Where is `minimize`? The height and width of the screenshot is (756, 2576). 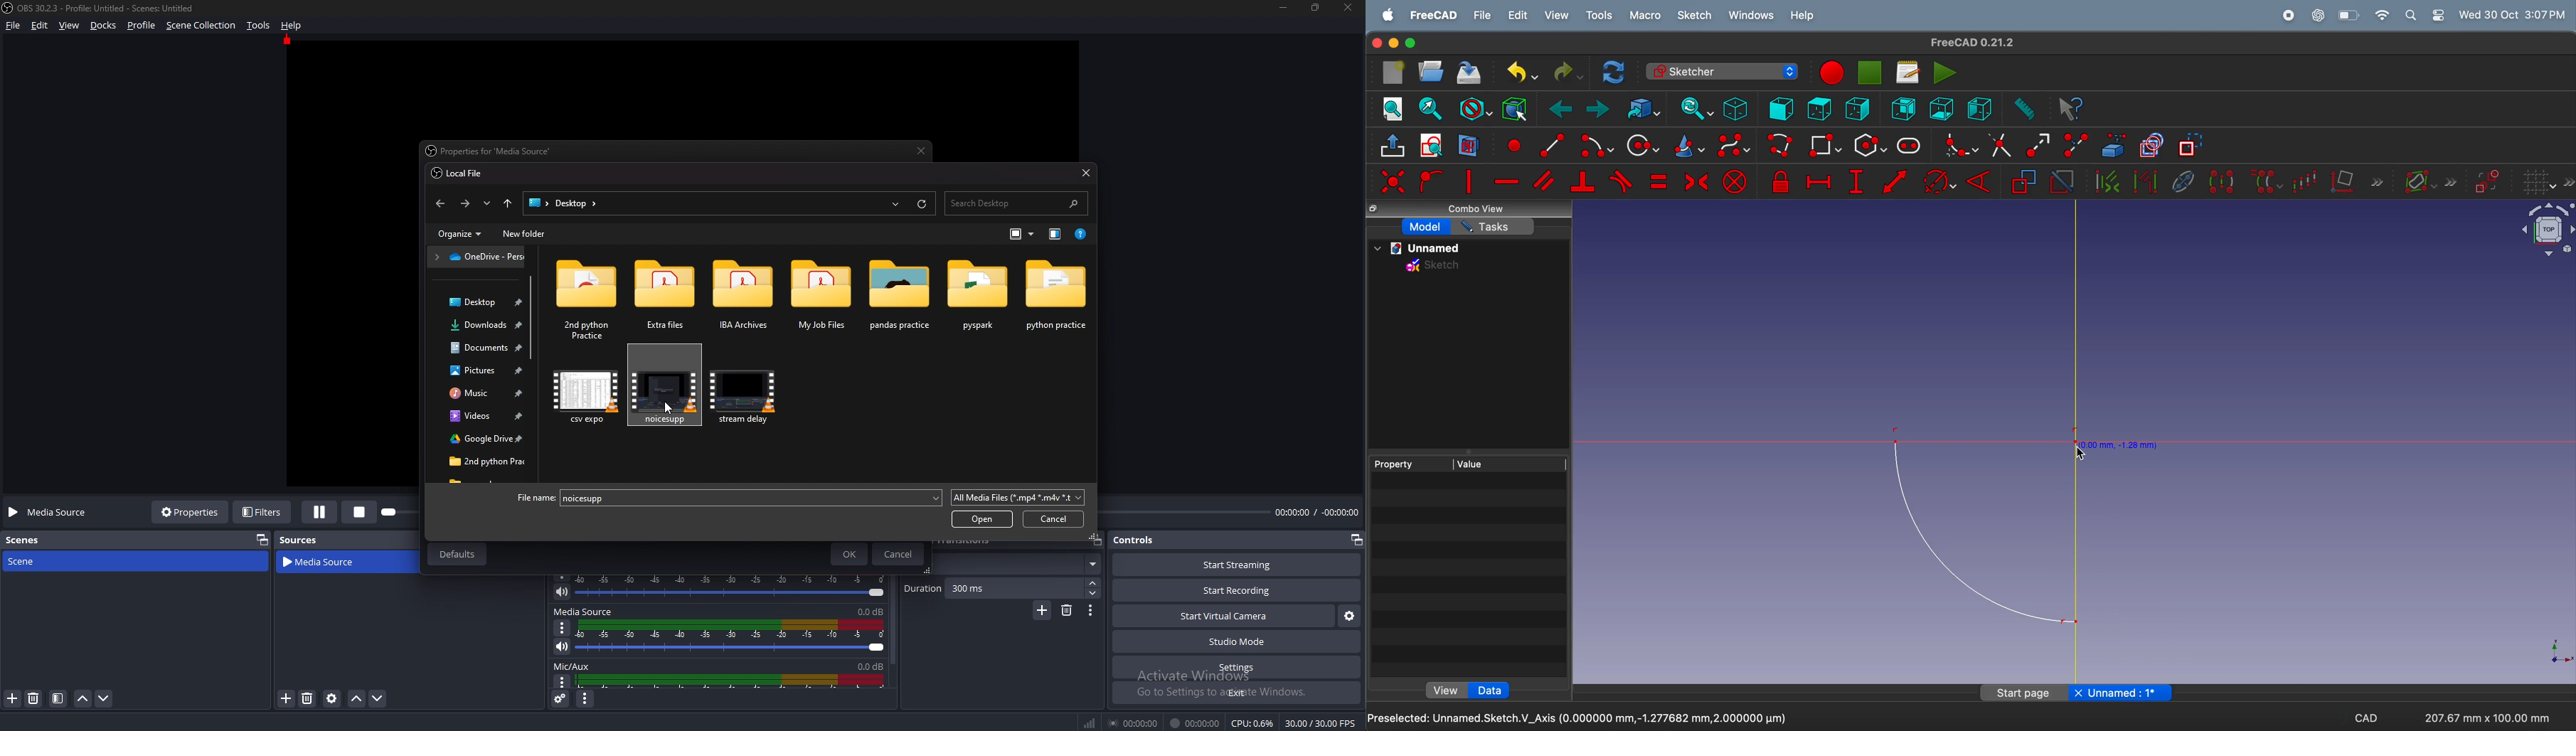
minimize is located at coordinates (1394, 43).